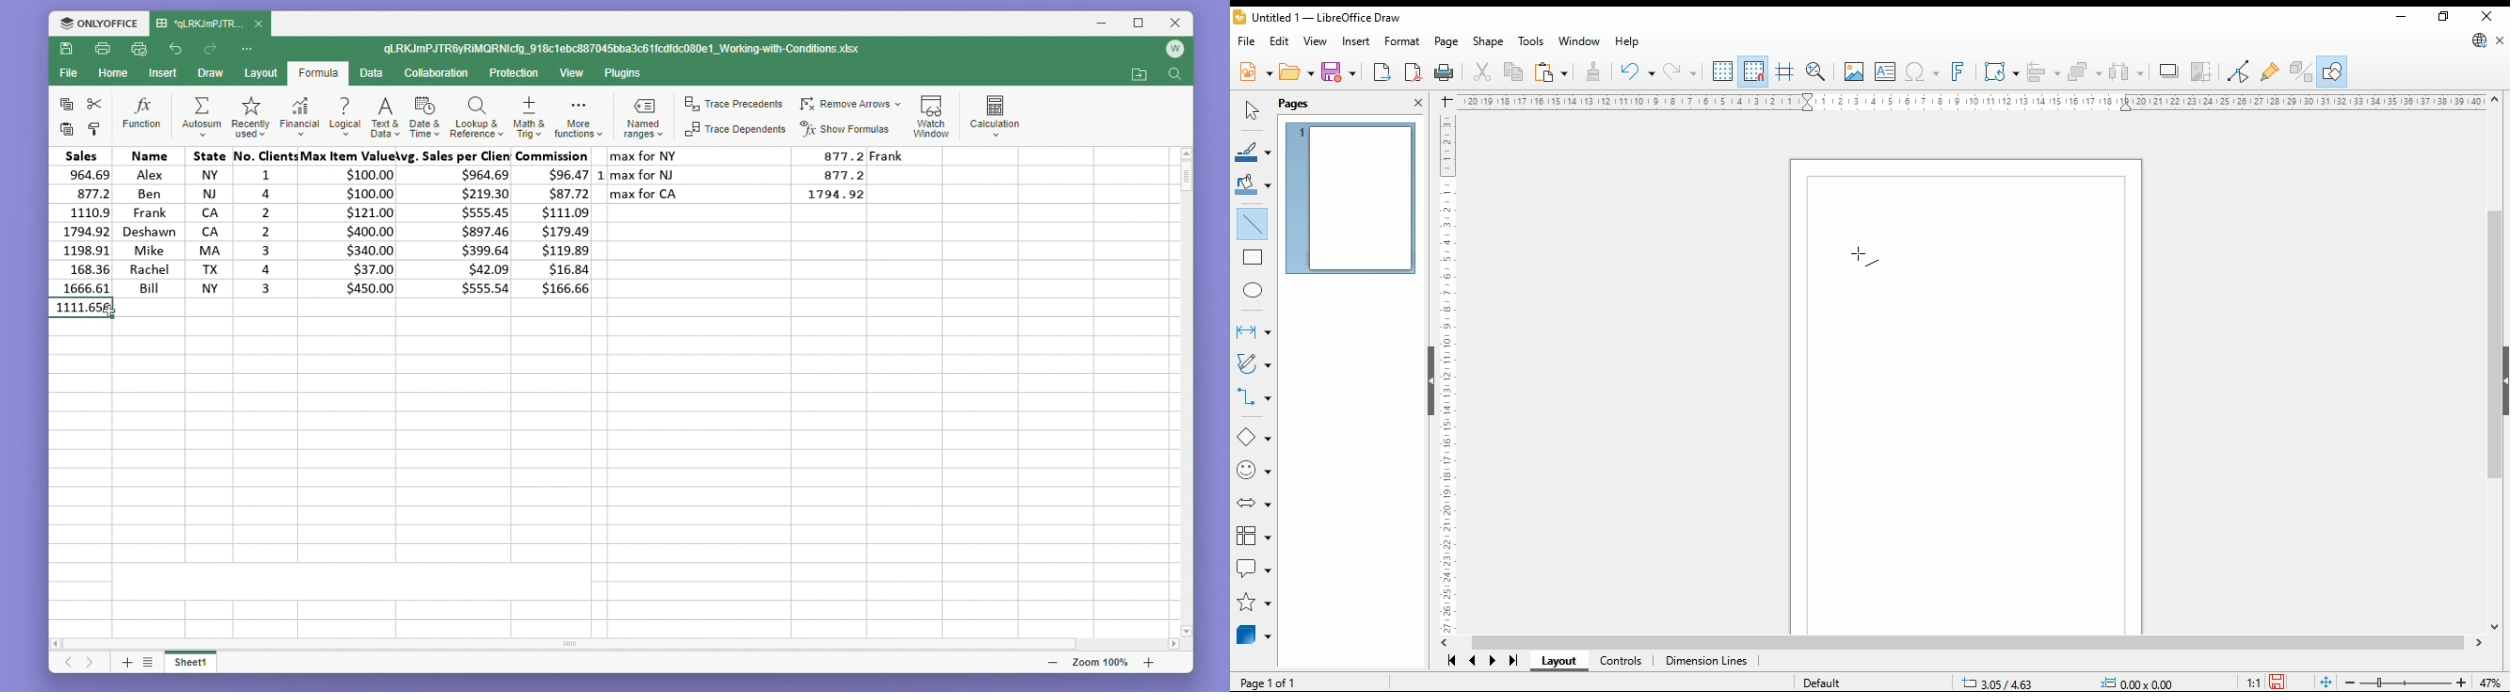 The width and height of the screenshot is (2520, 700). I want to click on close window, so click(2484, 17).